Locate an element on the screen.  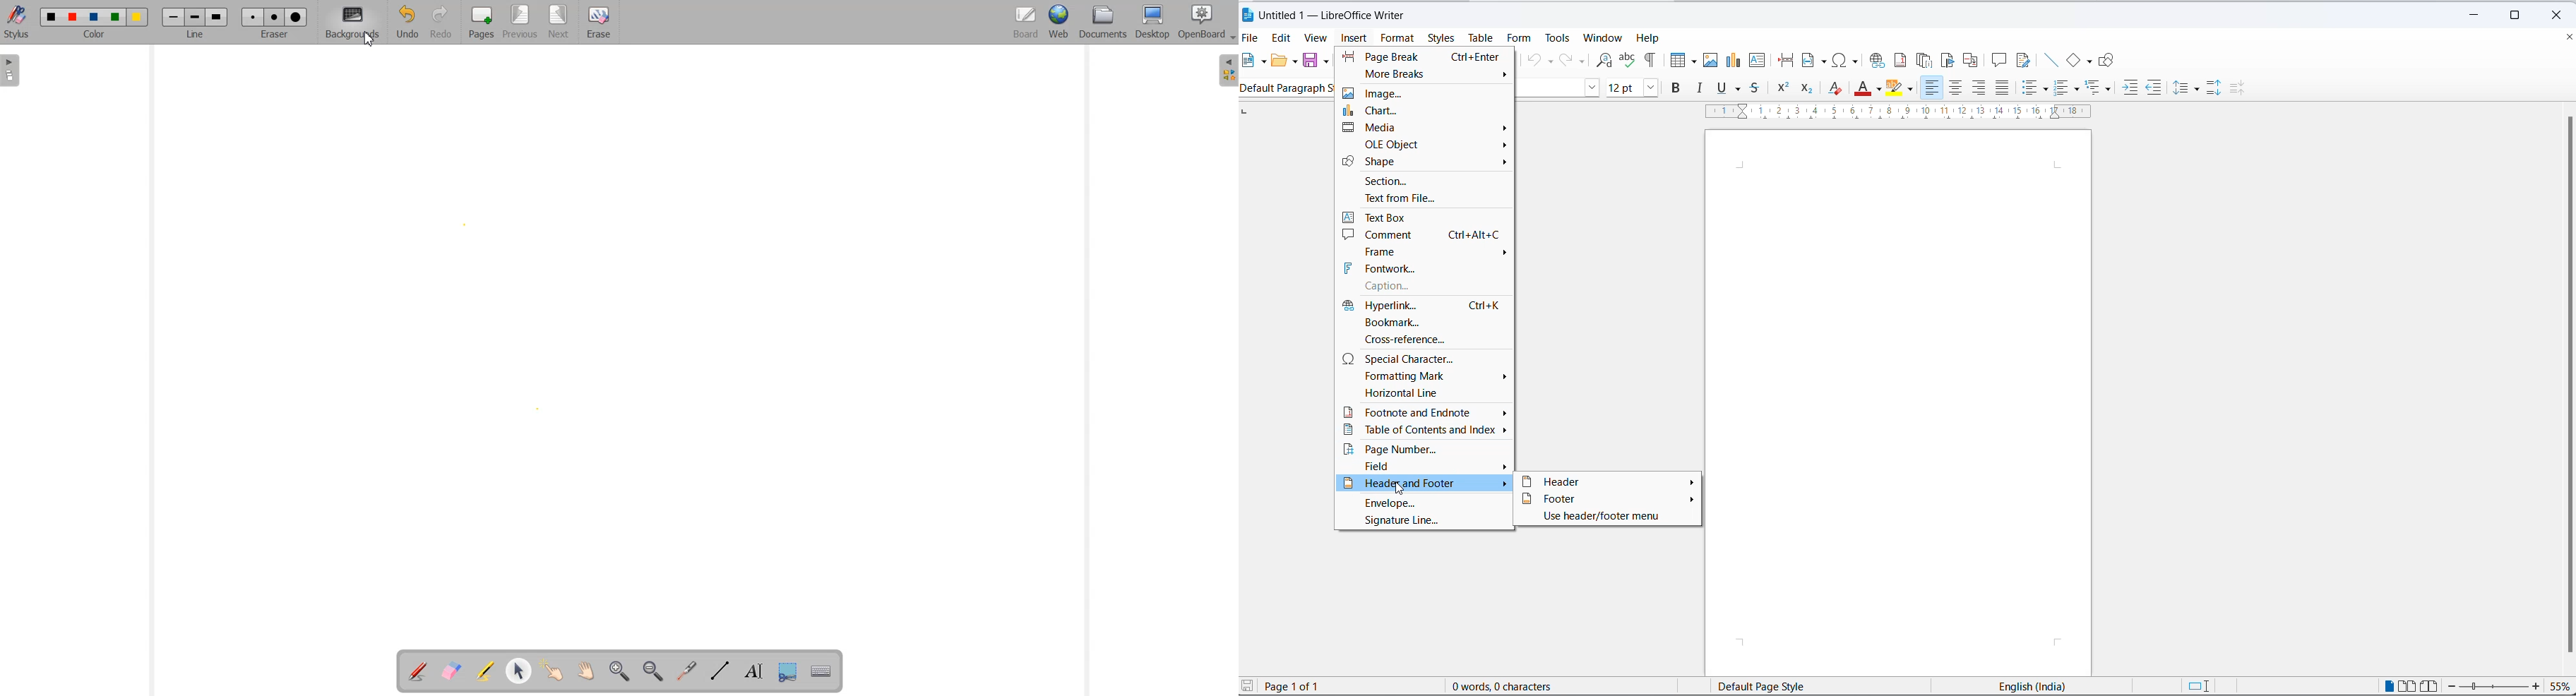
clear direct formatting is located at coordinates (1836, 88).